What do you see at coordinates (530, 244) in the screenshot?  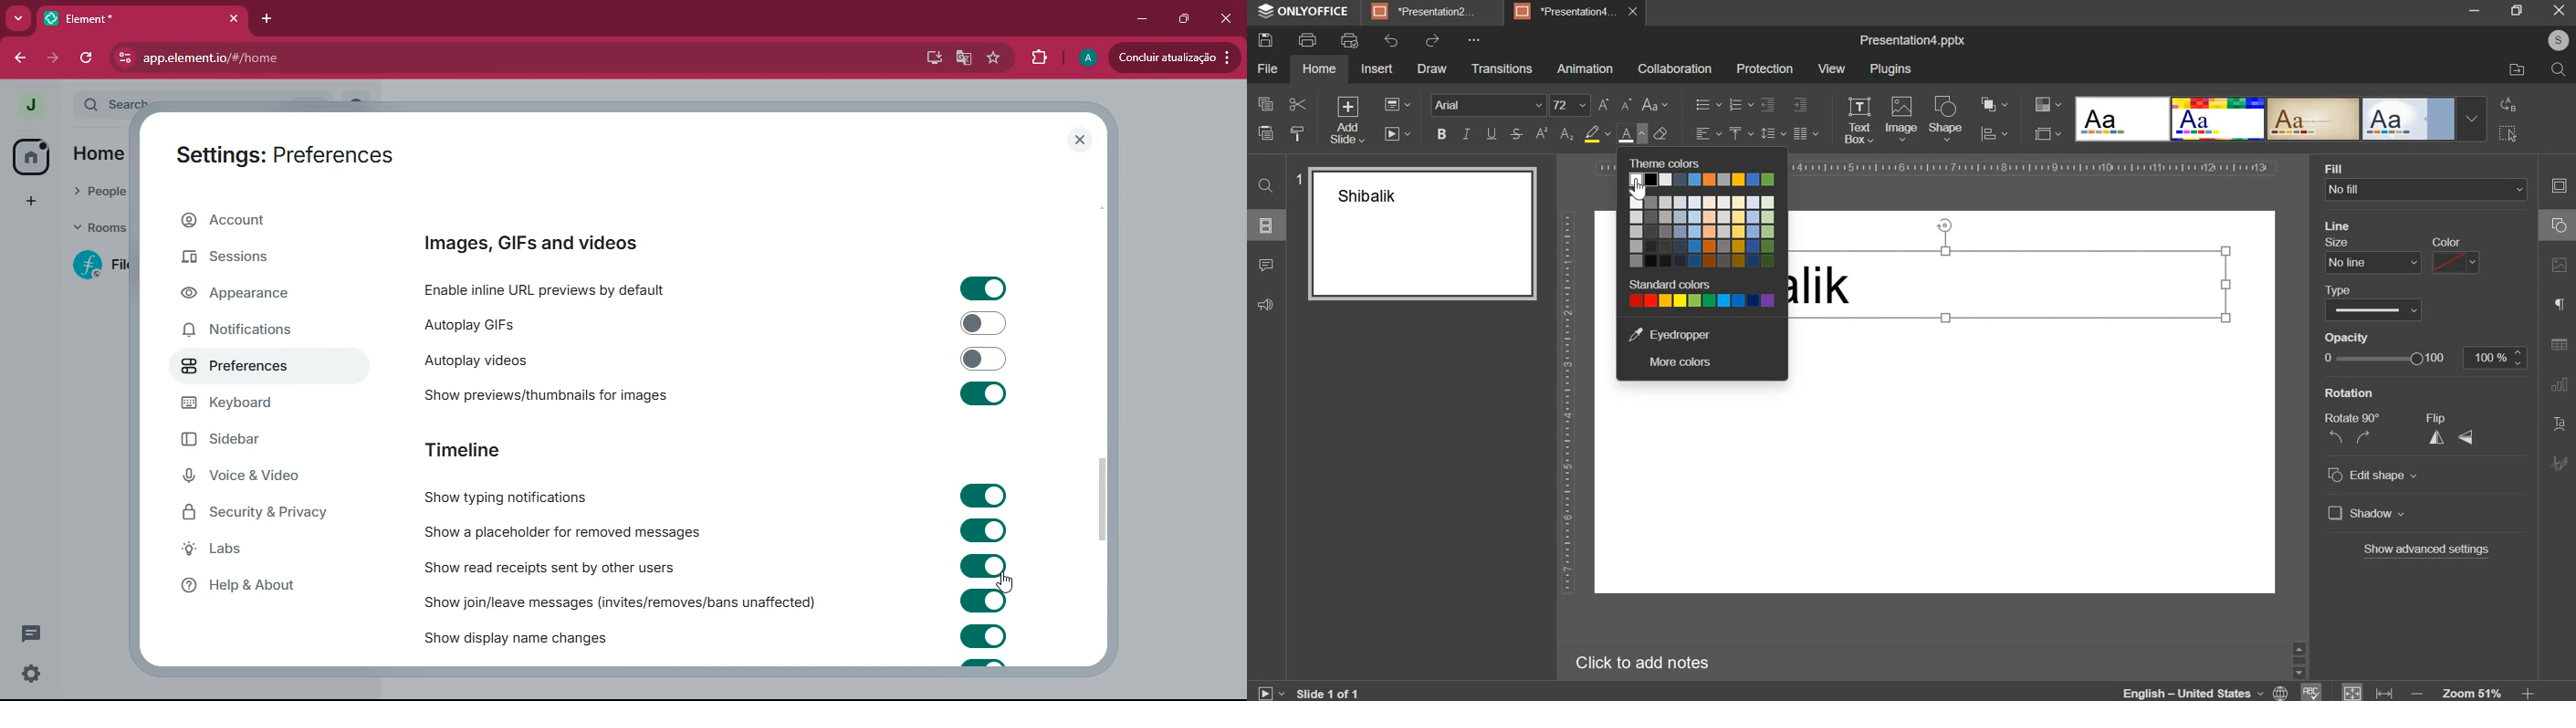 I see `images, GIFs and videos` at bounding box center [530, 244].